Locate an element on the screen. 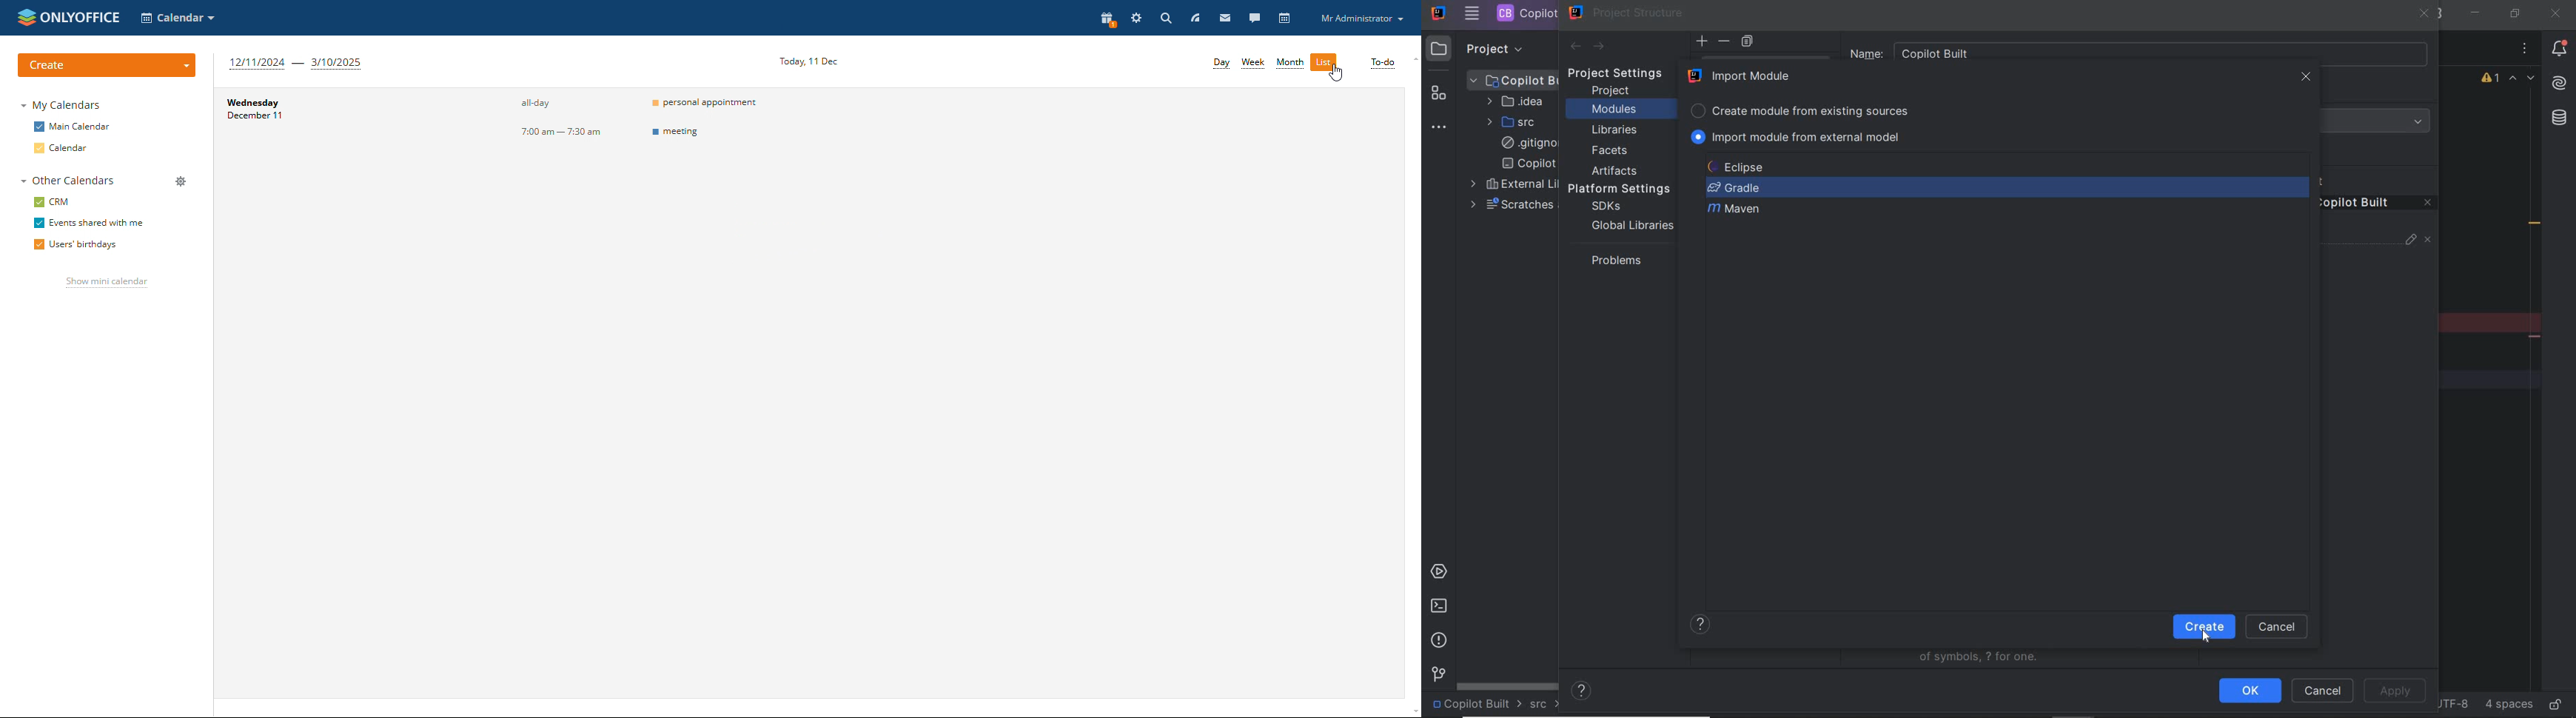 Image resolution: width=2576 pixels, height=728 pixels. logo is located at coordinates (70, 17).